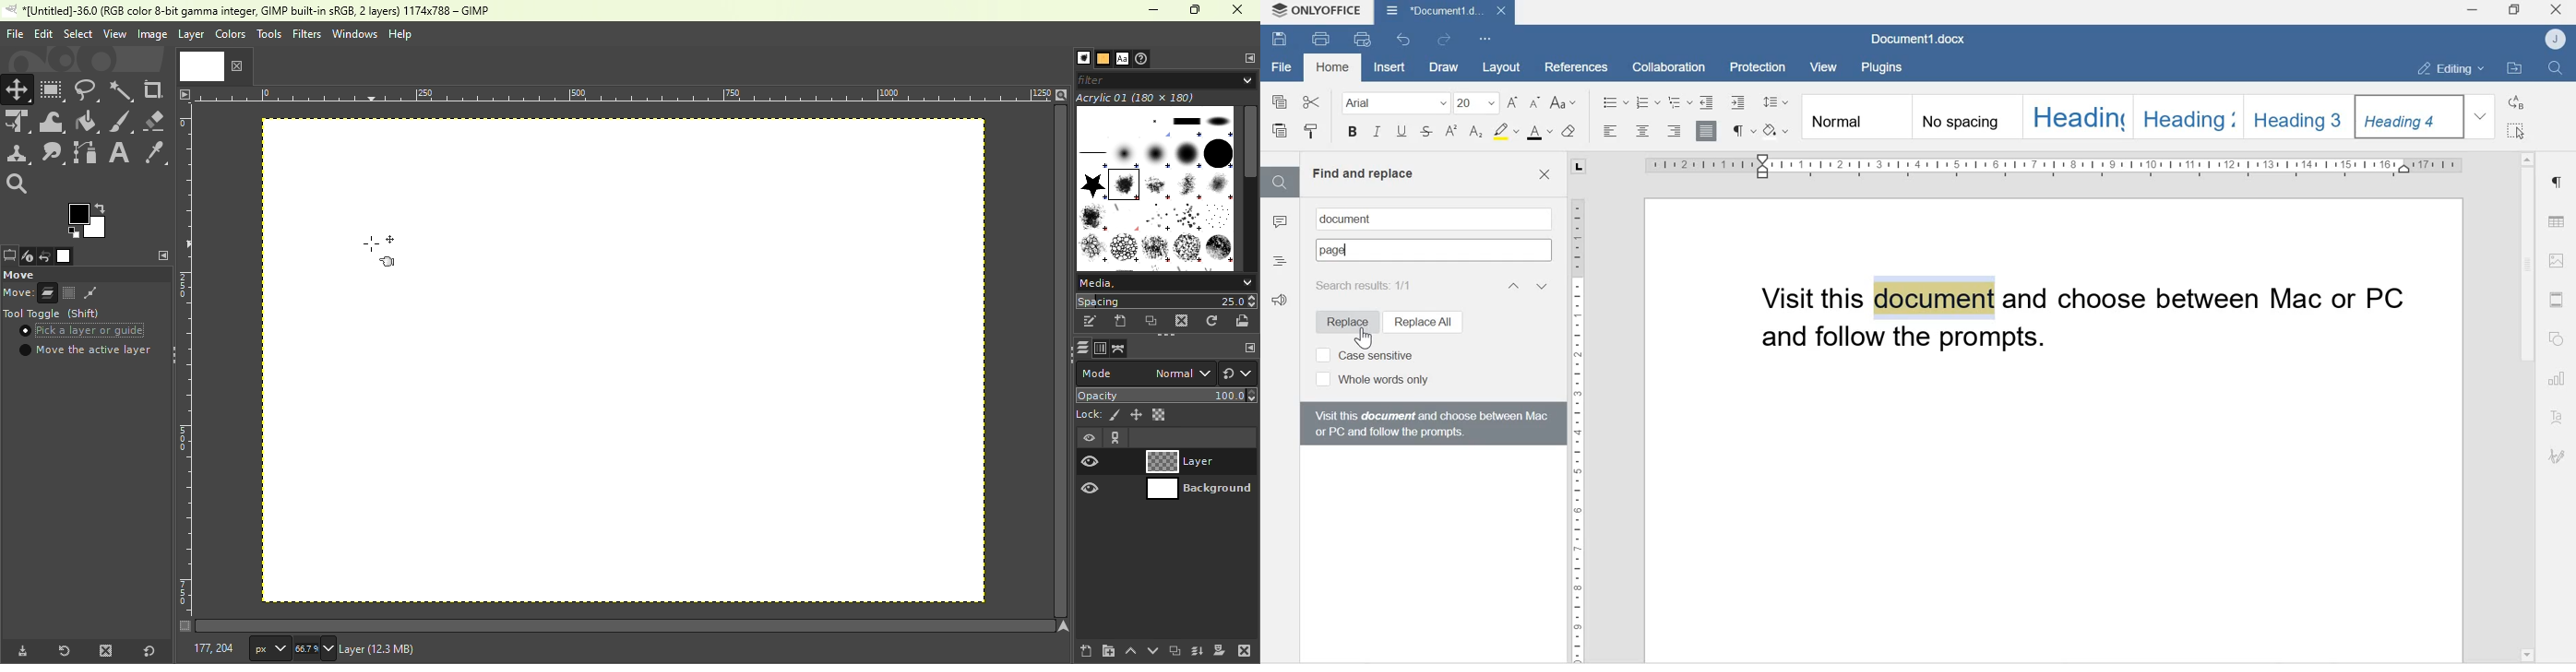 The image size is (2576, 672). Describe the element at coordinates (2557, 260) in the screenshot. I see `Image` at that location.